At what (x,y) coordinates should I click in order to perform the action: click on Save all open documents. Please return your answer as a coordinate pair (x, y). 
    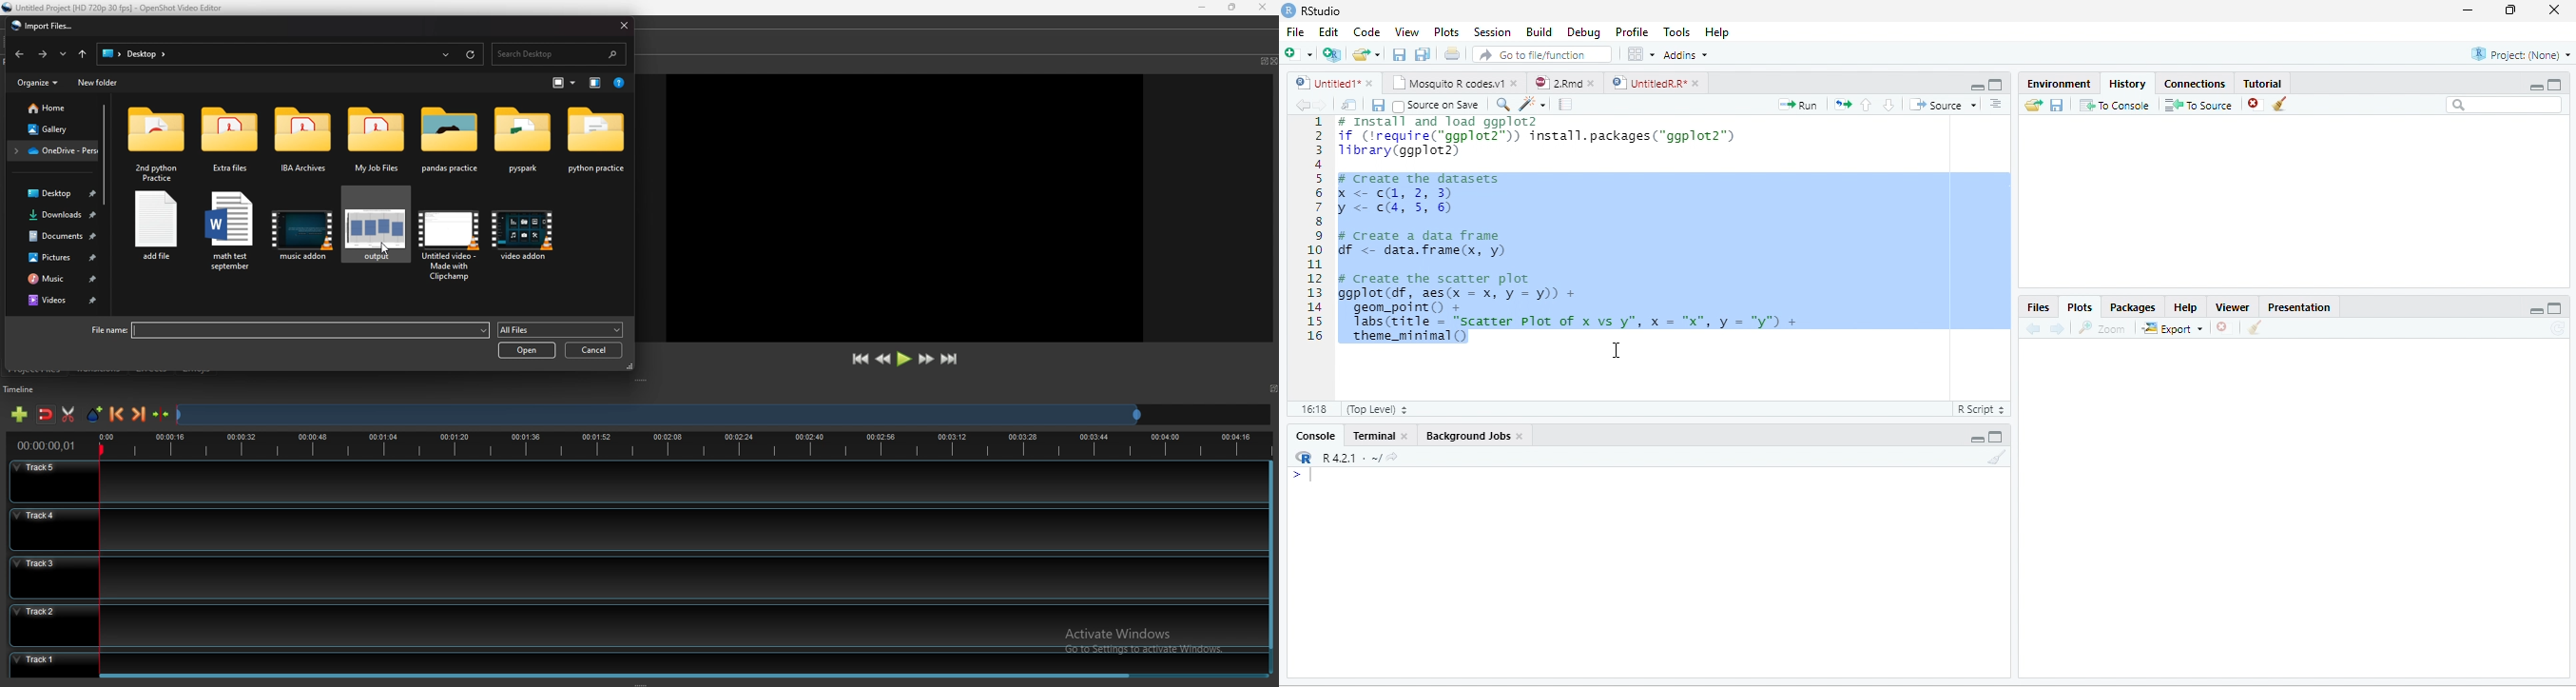
    Looking at the image, I should click on (1423, 53).